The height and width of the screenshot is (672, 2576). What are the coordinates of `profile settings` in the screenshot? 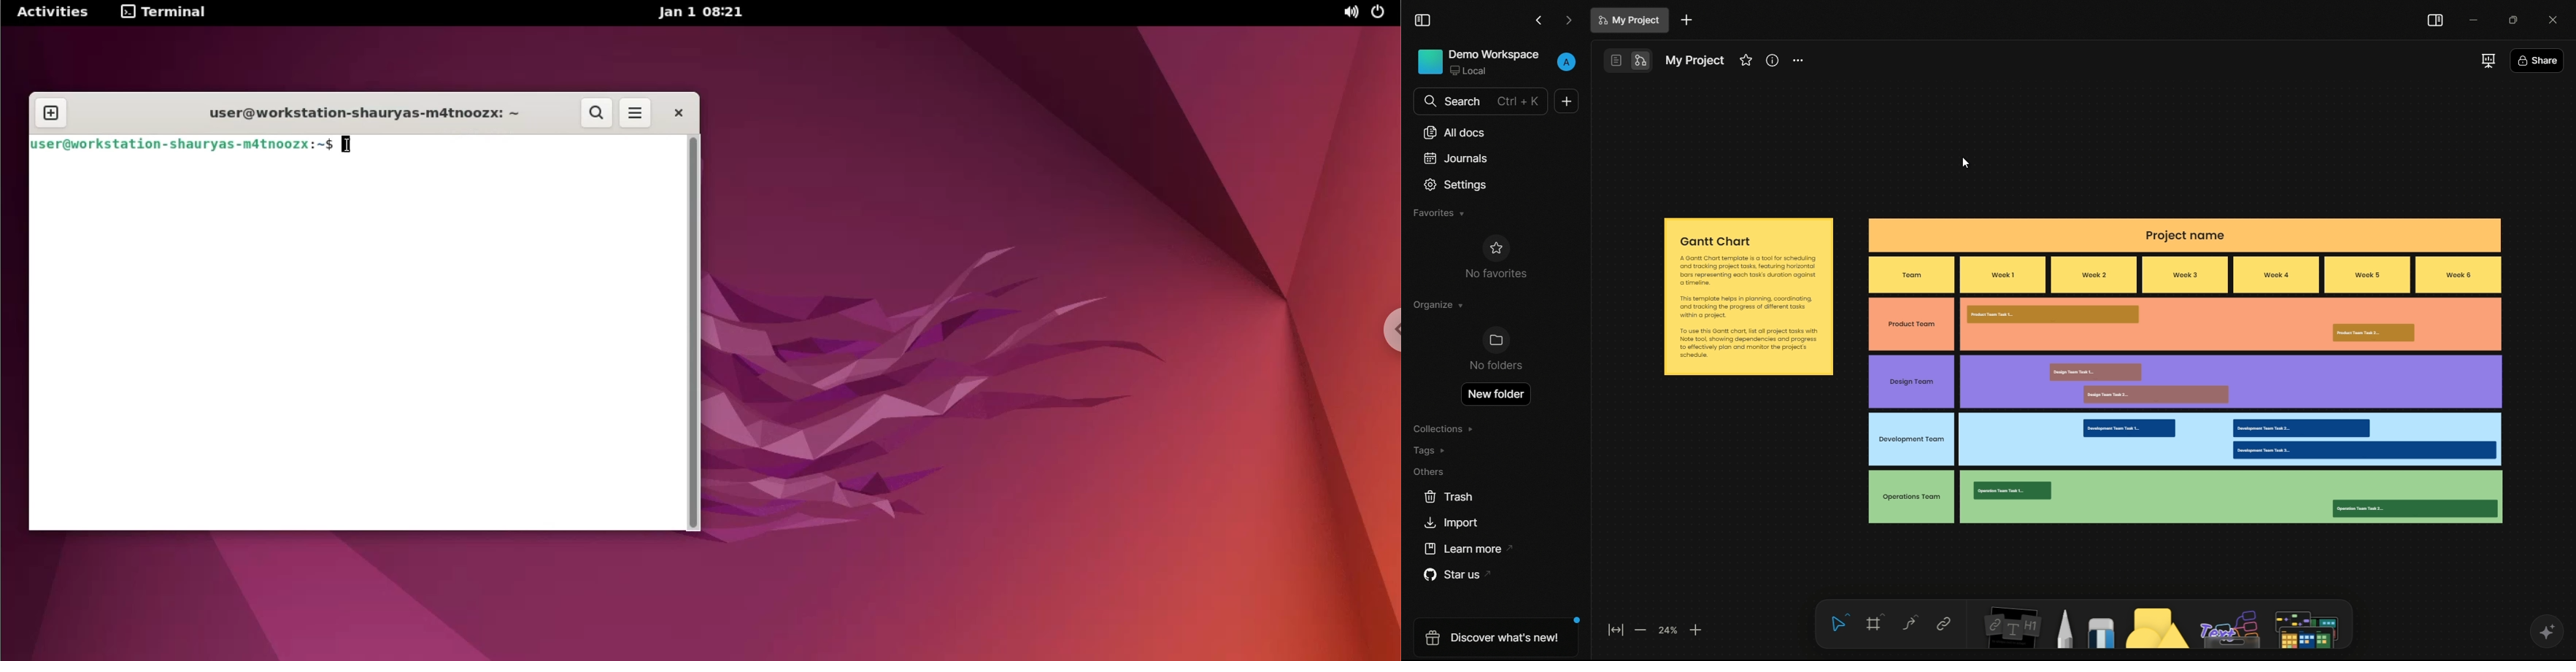 It's located at (1566, 62).